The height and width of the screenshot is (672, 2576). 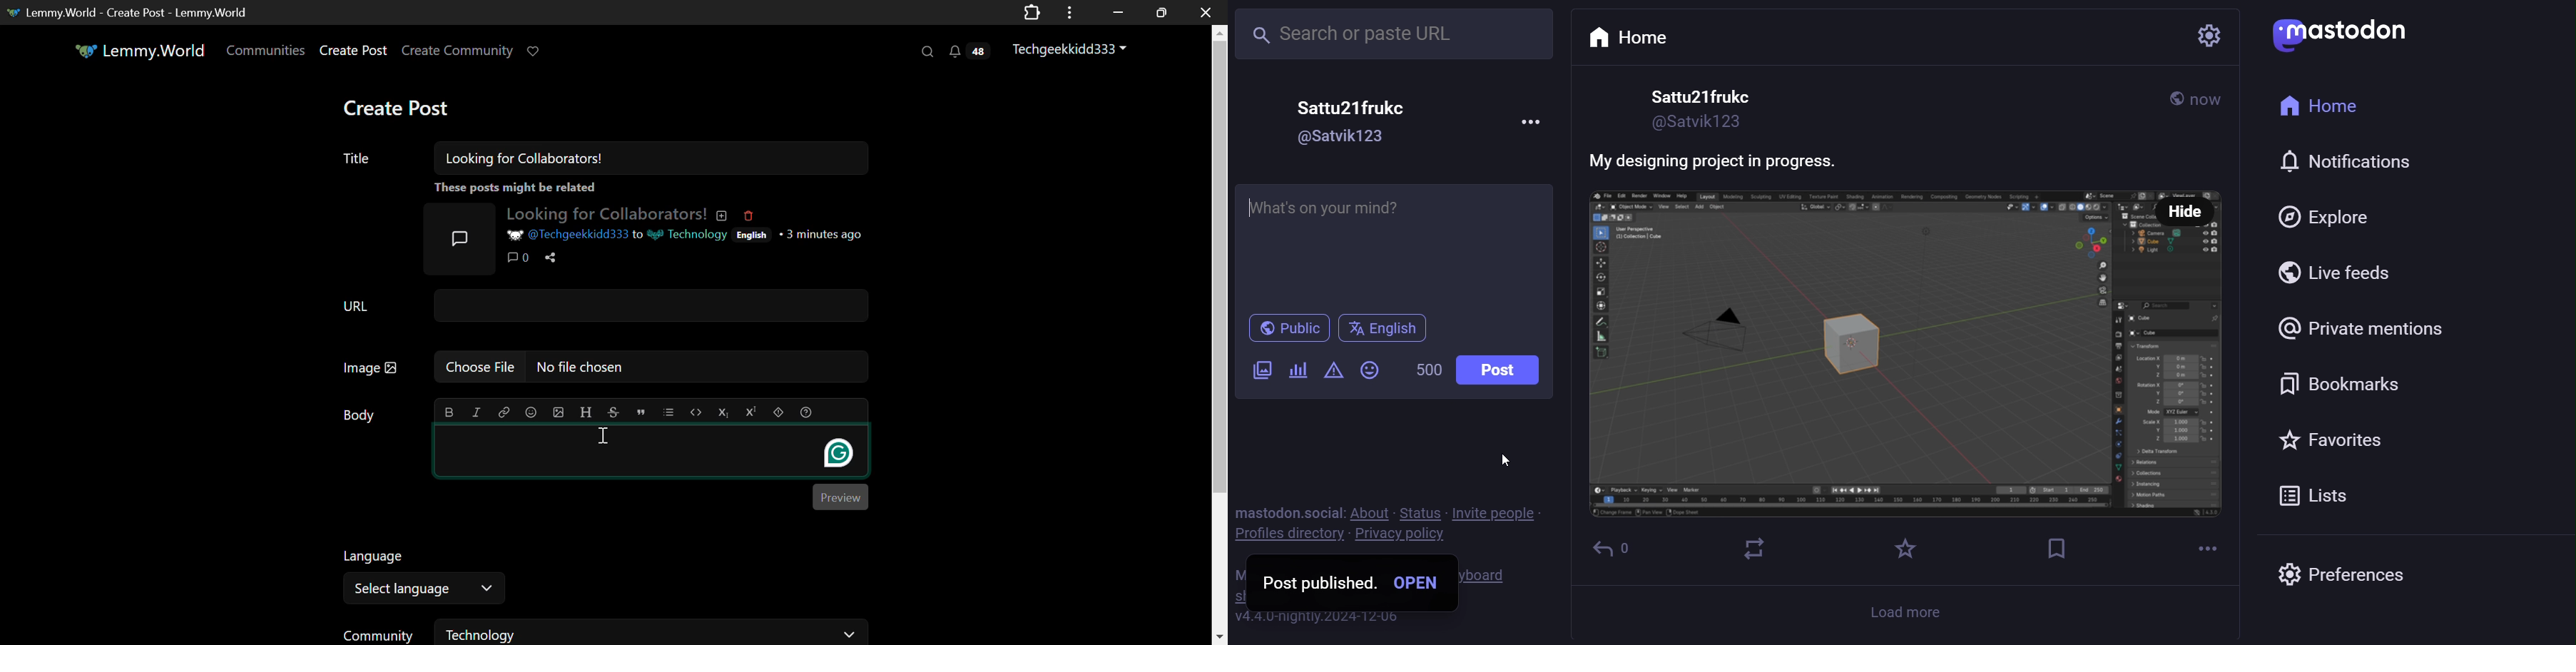 What do you see at coordinates (1417, 511) in the screenshot?
I see `status` at bounding box center [1417, 511].